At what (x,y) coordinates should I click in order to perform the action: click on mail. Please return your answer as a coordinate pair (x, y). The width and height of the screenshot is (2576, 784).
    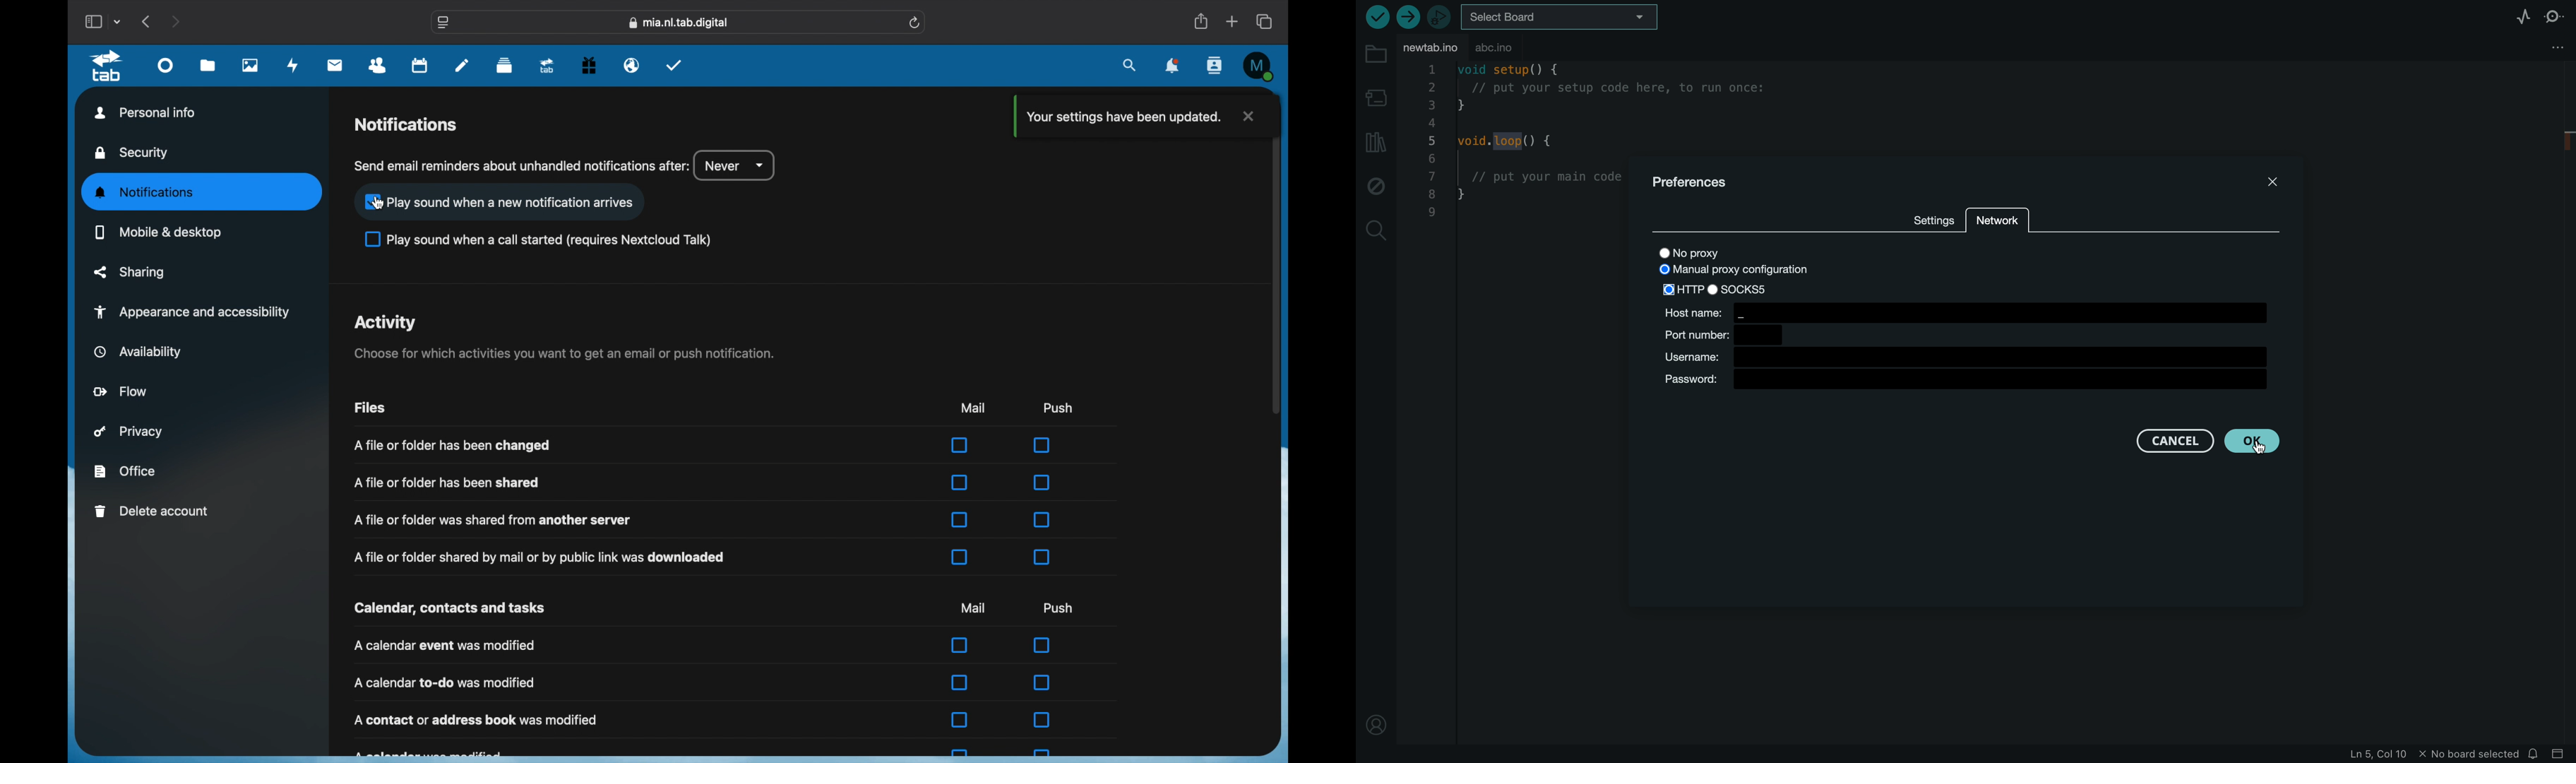
    Looking at the image, I should click on (974, 608).